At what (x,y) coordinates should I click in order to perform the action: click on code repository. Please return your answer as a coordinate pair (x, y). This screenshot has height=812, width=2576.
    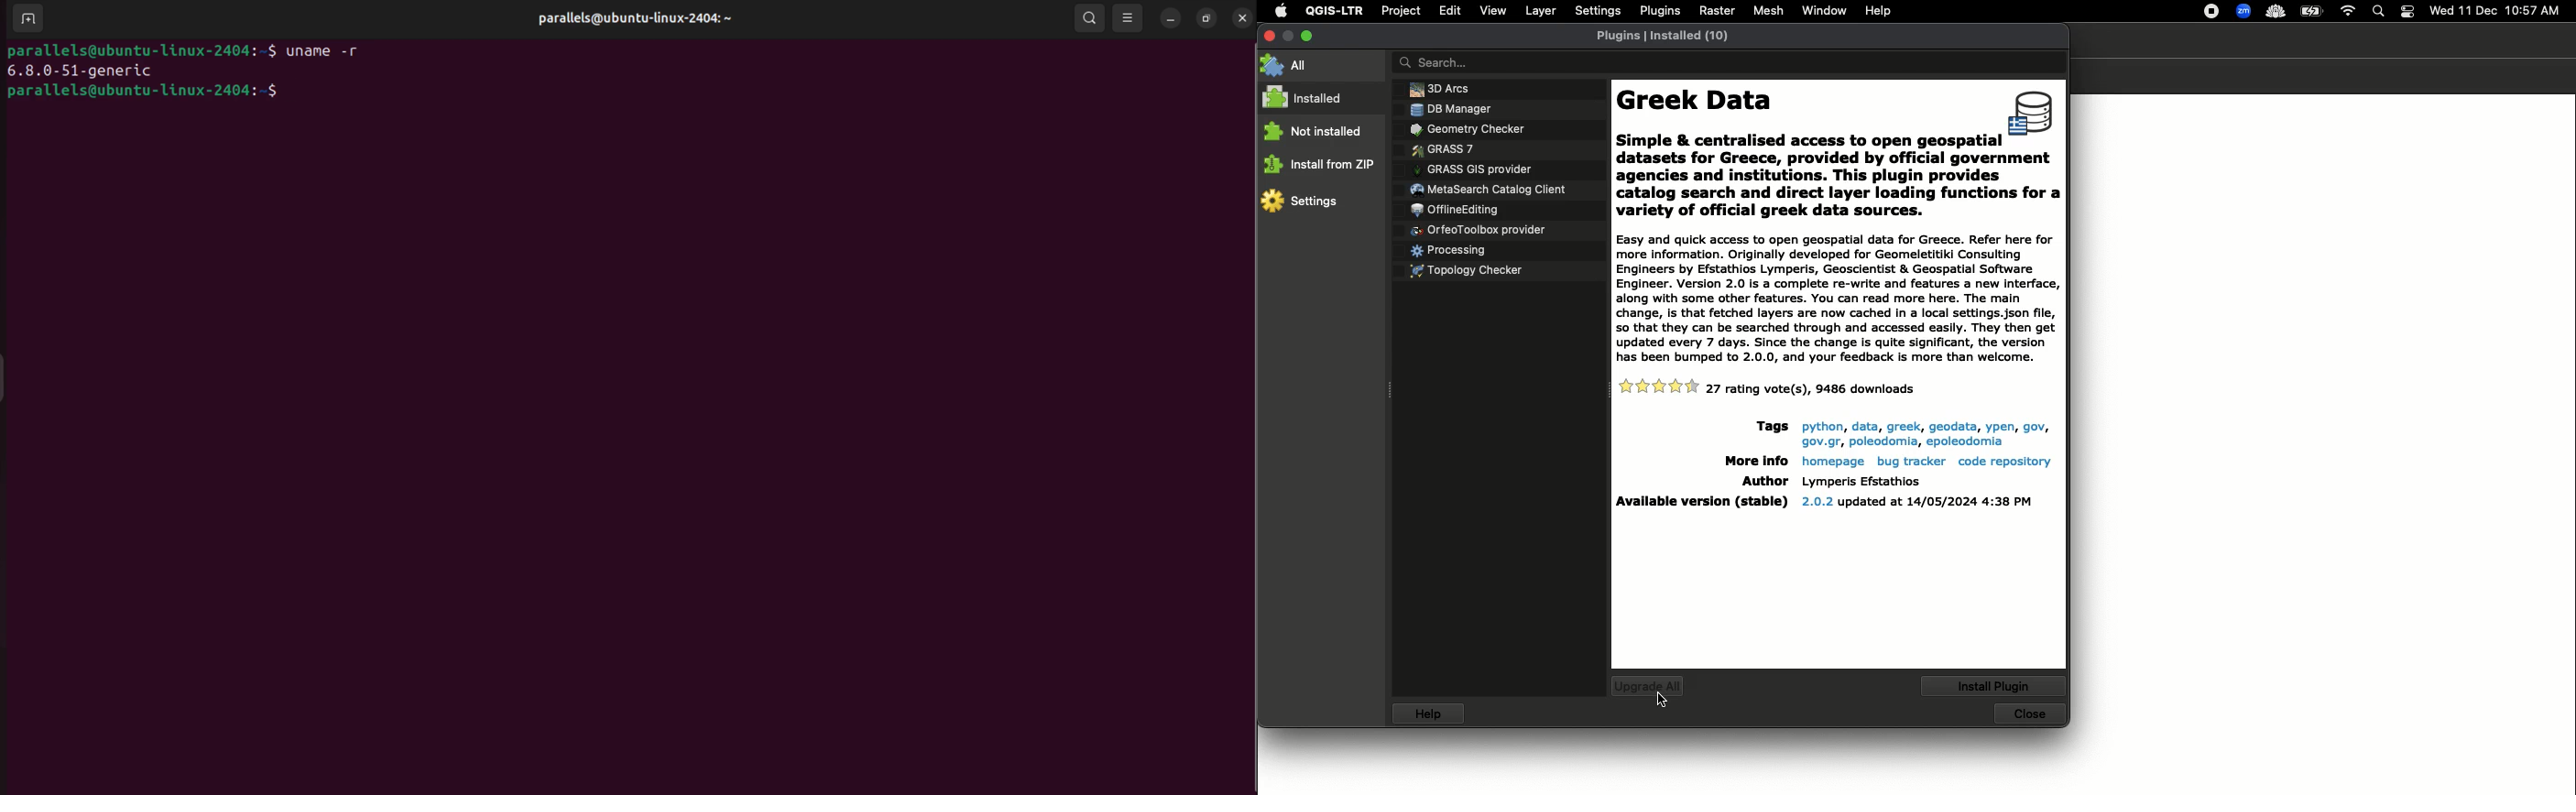
    Looking at the image, I should click on (2003, 462).